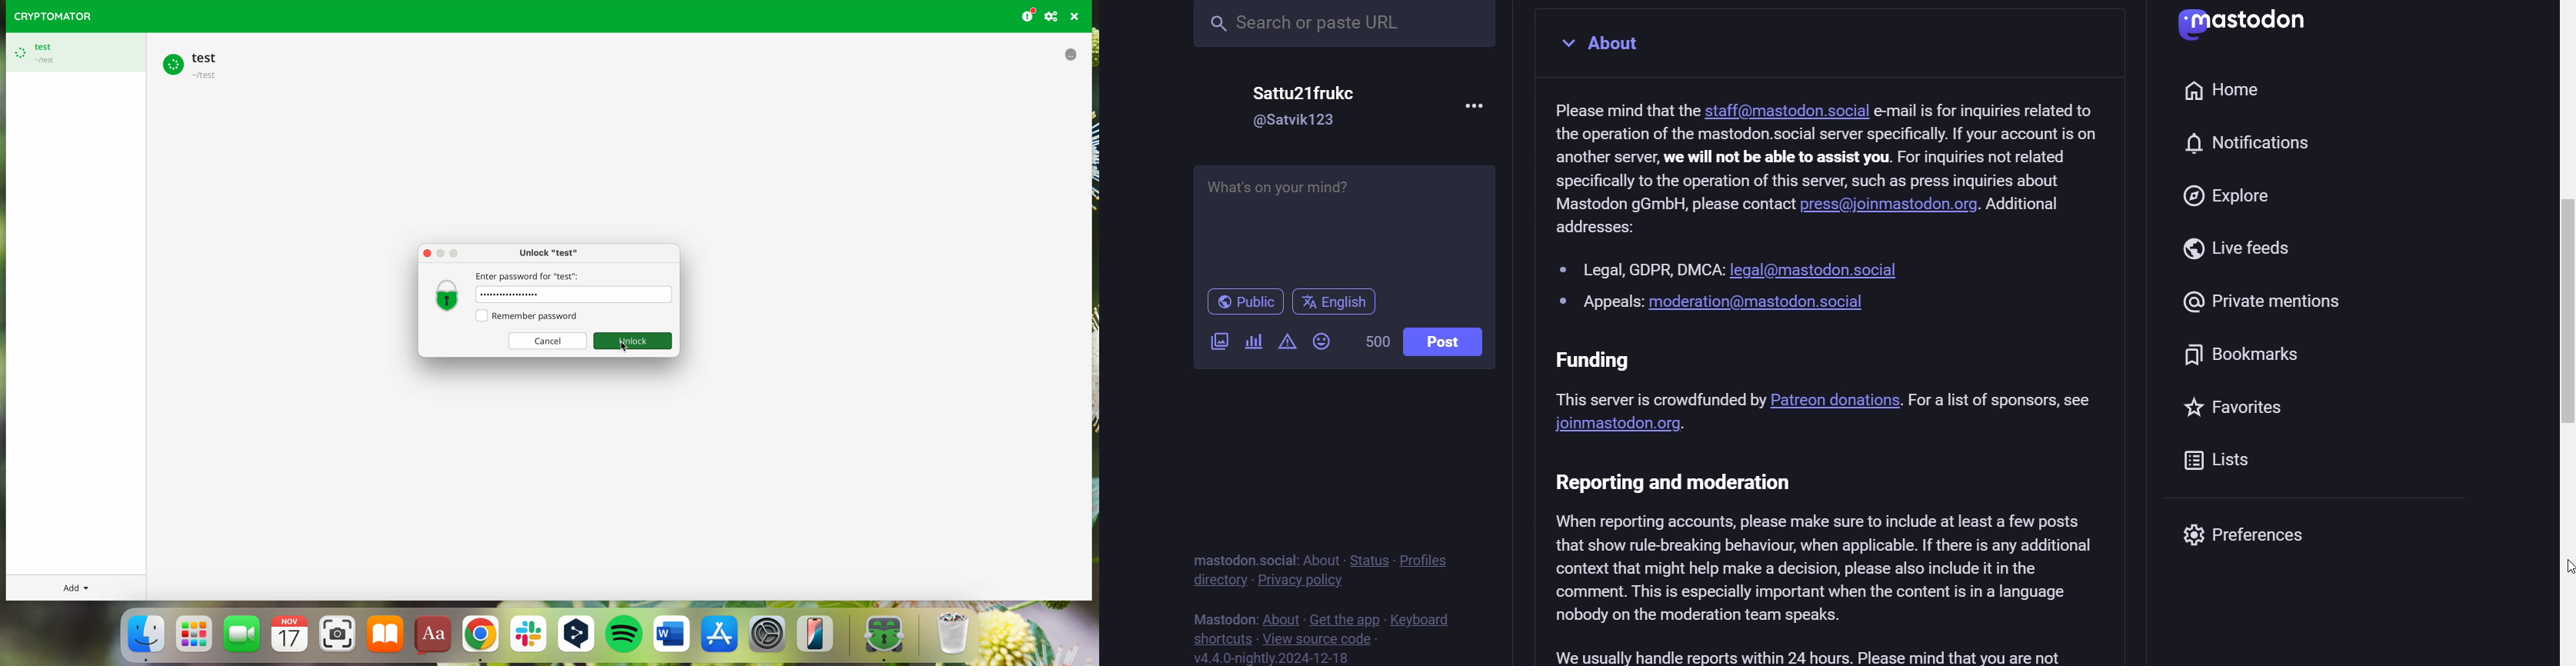 The image size is (2576, 672). Describe the element at coordinates (1658, 378) in the screenshot. I see `Funding` at that location.